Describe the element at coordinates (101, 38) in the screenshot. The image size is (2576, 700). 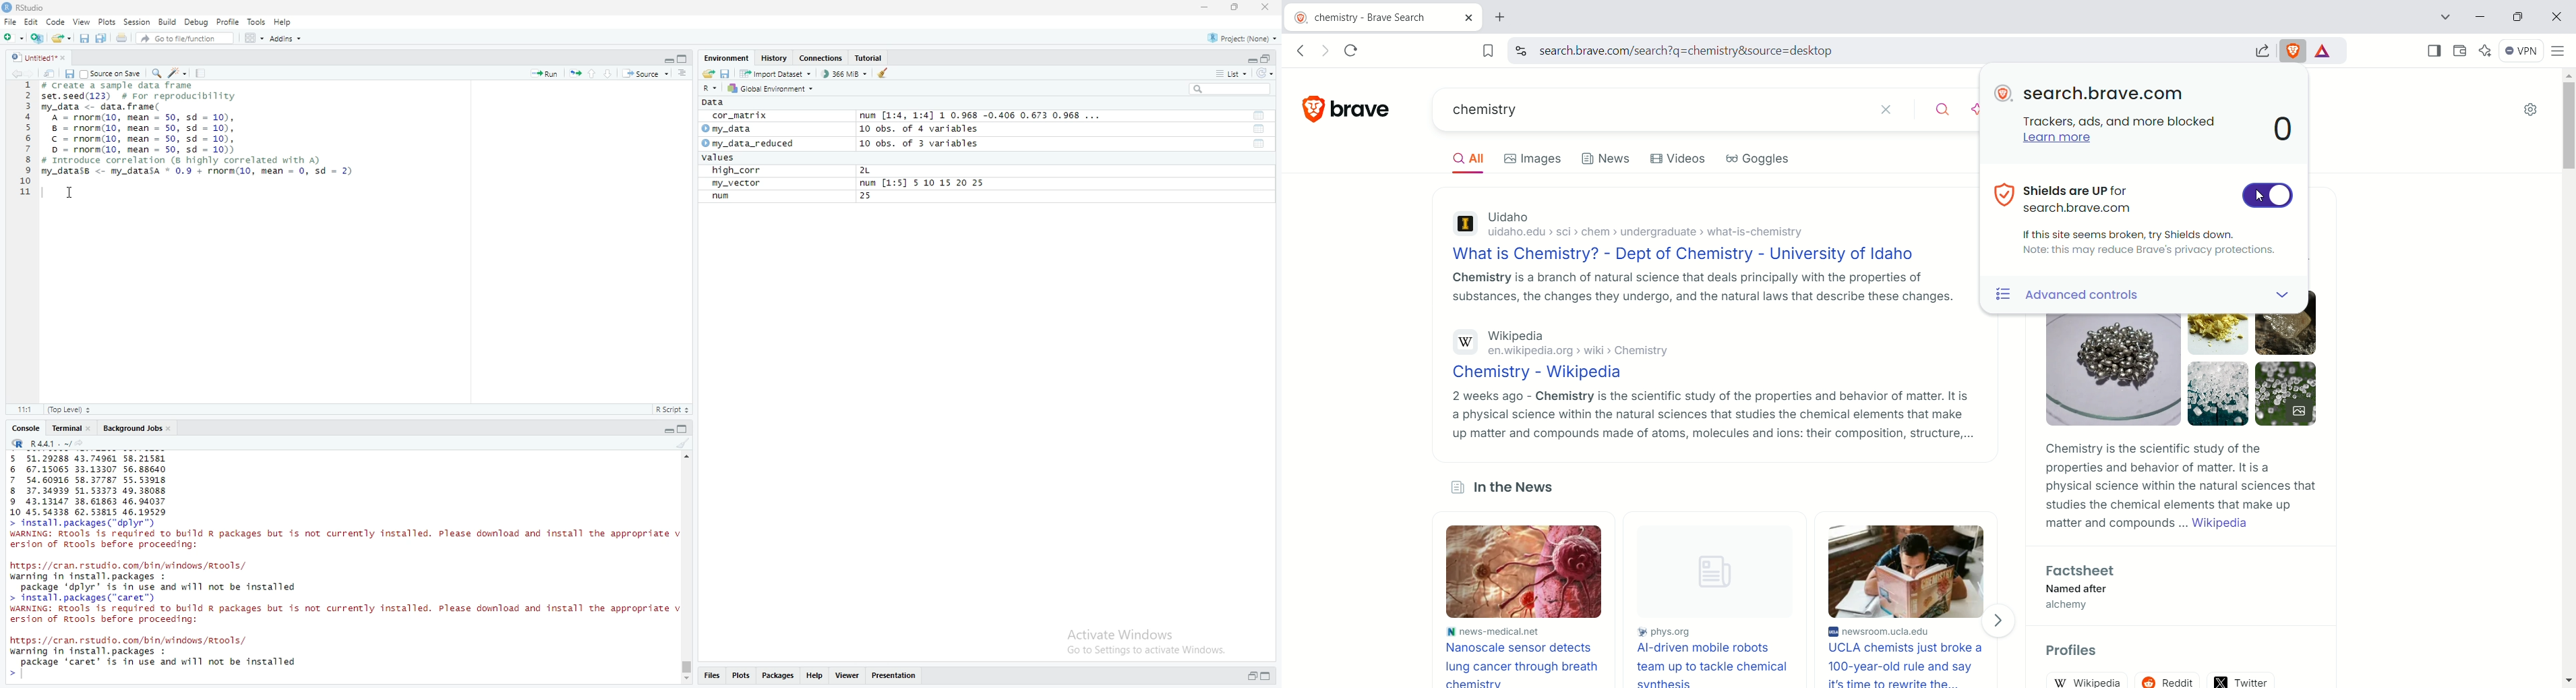
I see `Copy ` at that location.